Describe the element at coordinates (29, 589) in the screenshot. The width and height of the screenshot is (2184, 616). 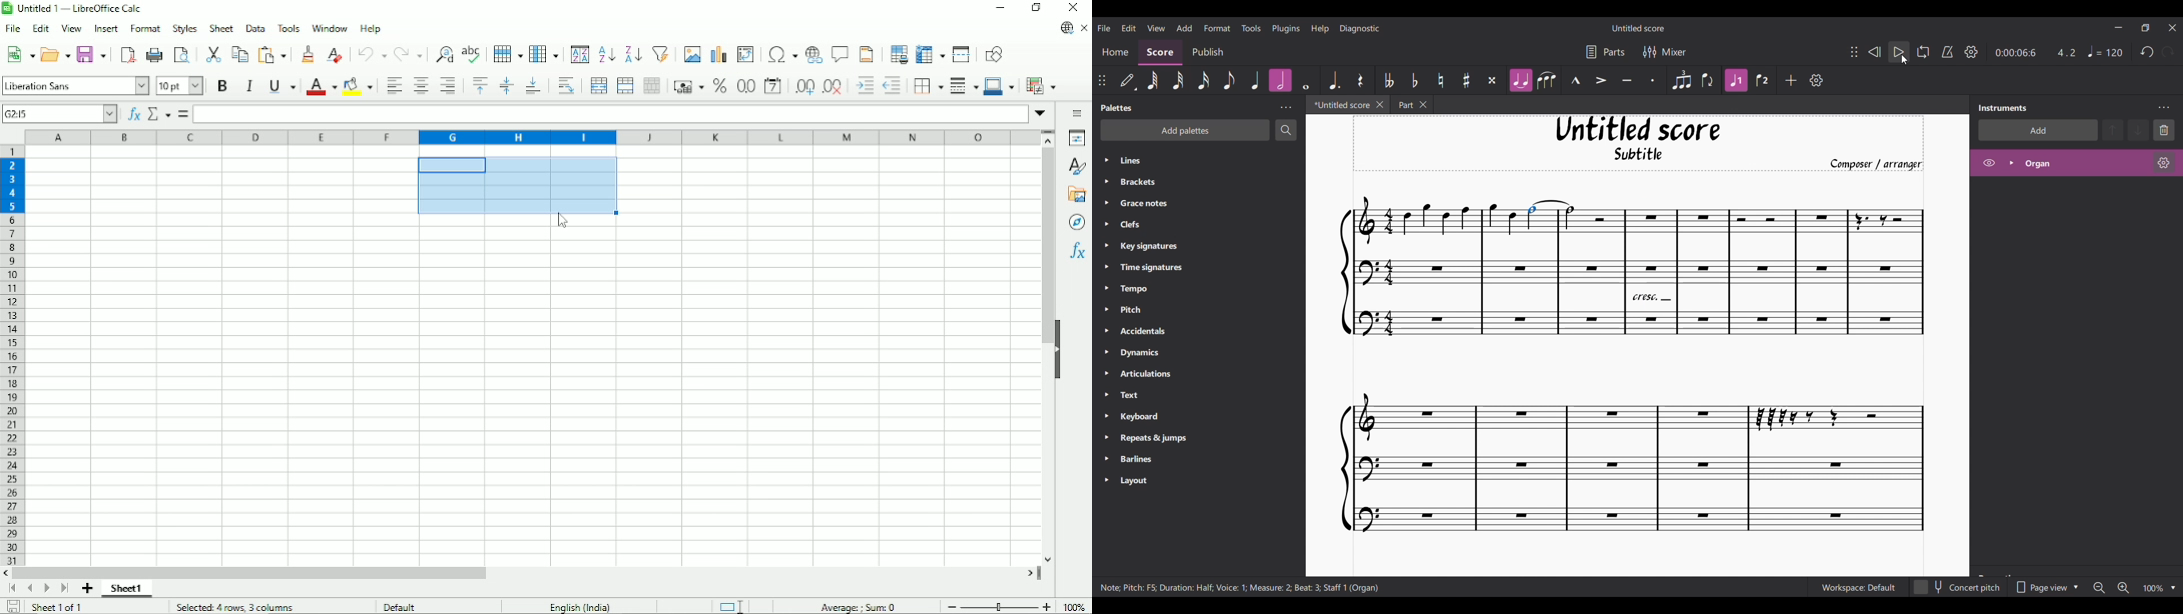
I see `Scroll to previous page` at that location.